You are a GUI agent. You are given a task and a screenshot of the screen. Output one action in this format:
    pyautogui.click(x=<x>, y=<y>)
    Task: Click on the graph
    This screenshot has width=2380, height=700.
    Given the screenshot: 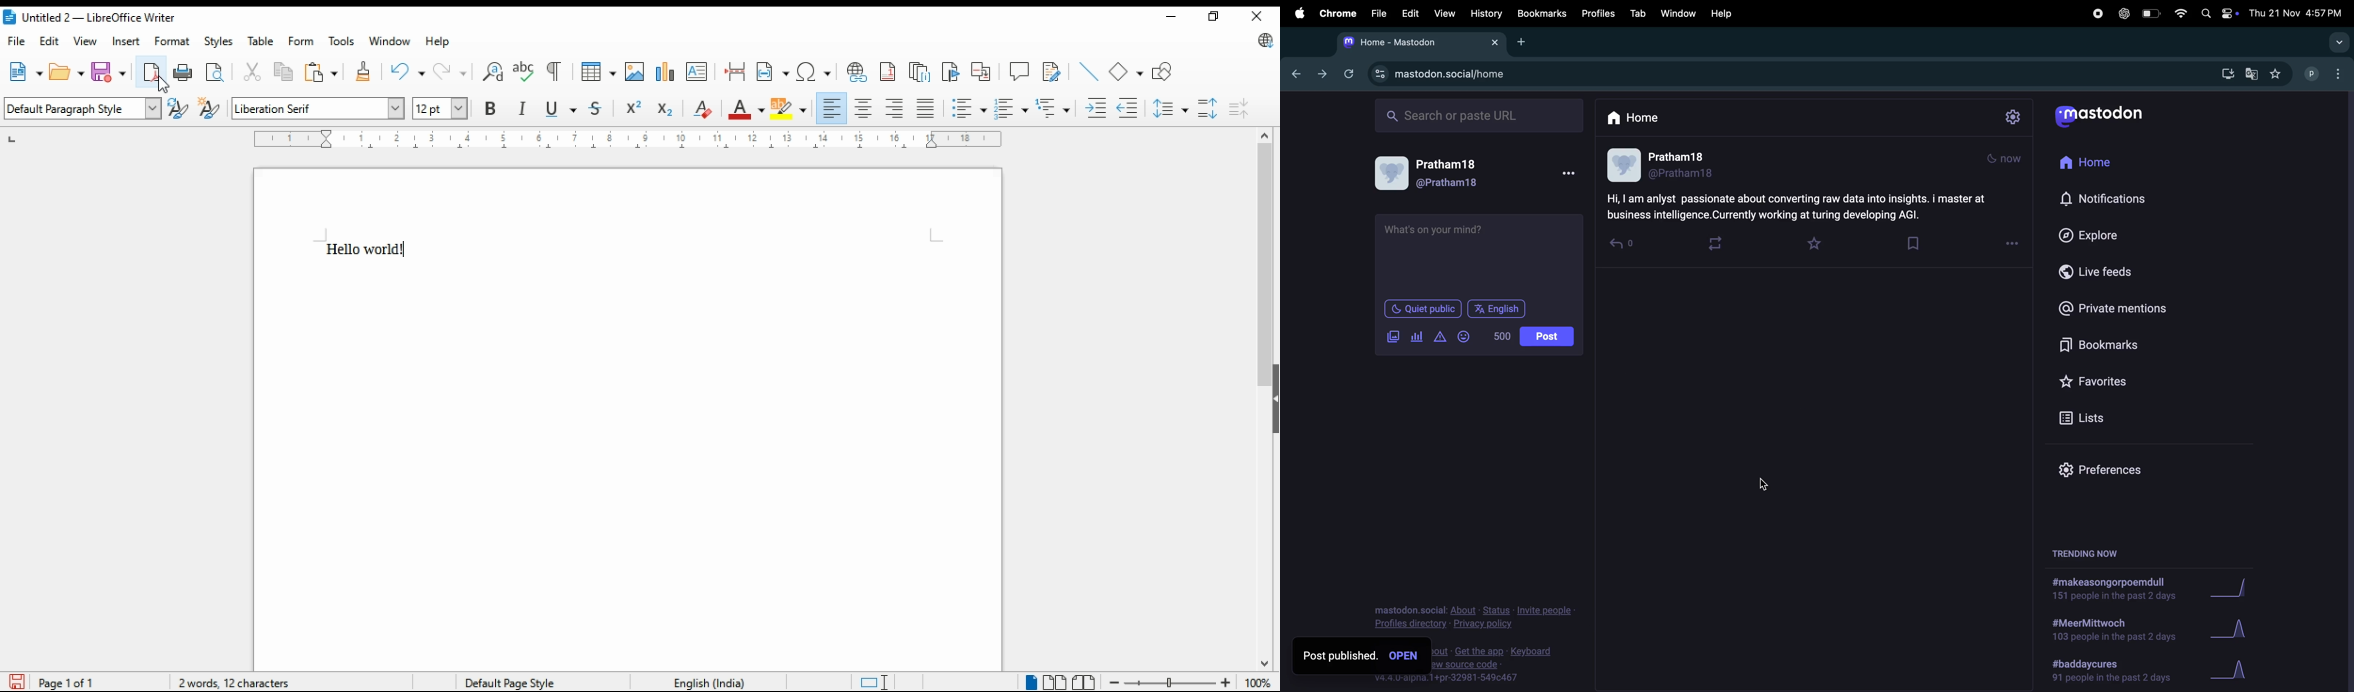 What is the action you would take?
    pyautogui.click(x=2234, y=589)
    